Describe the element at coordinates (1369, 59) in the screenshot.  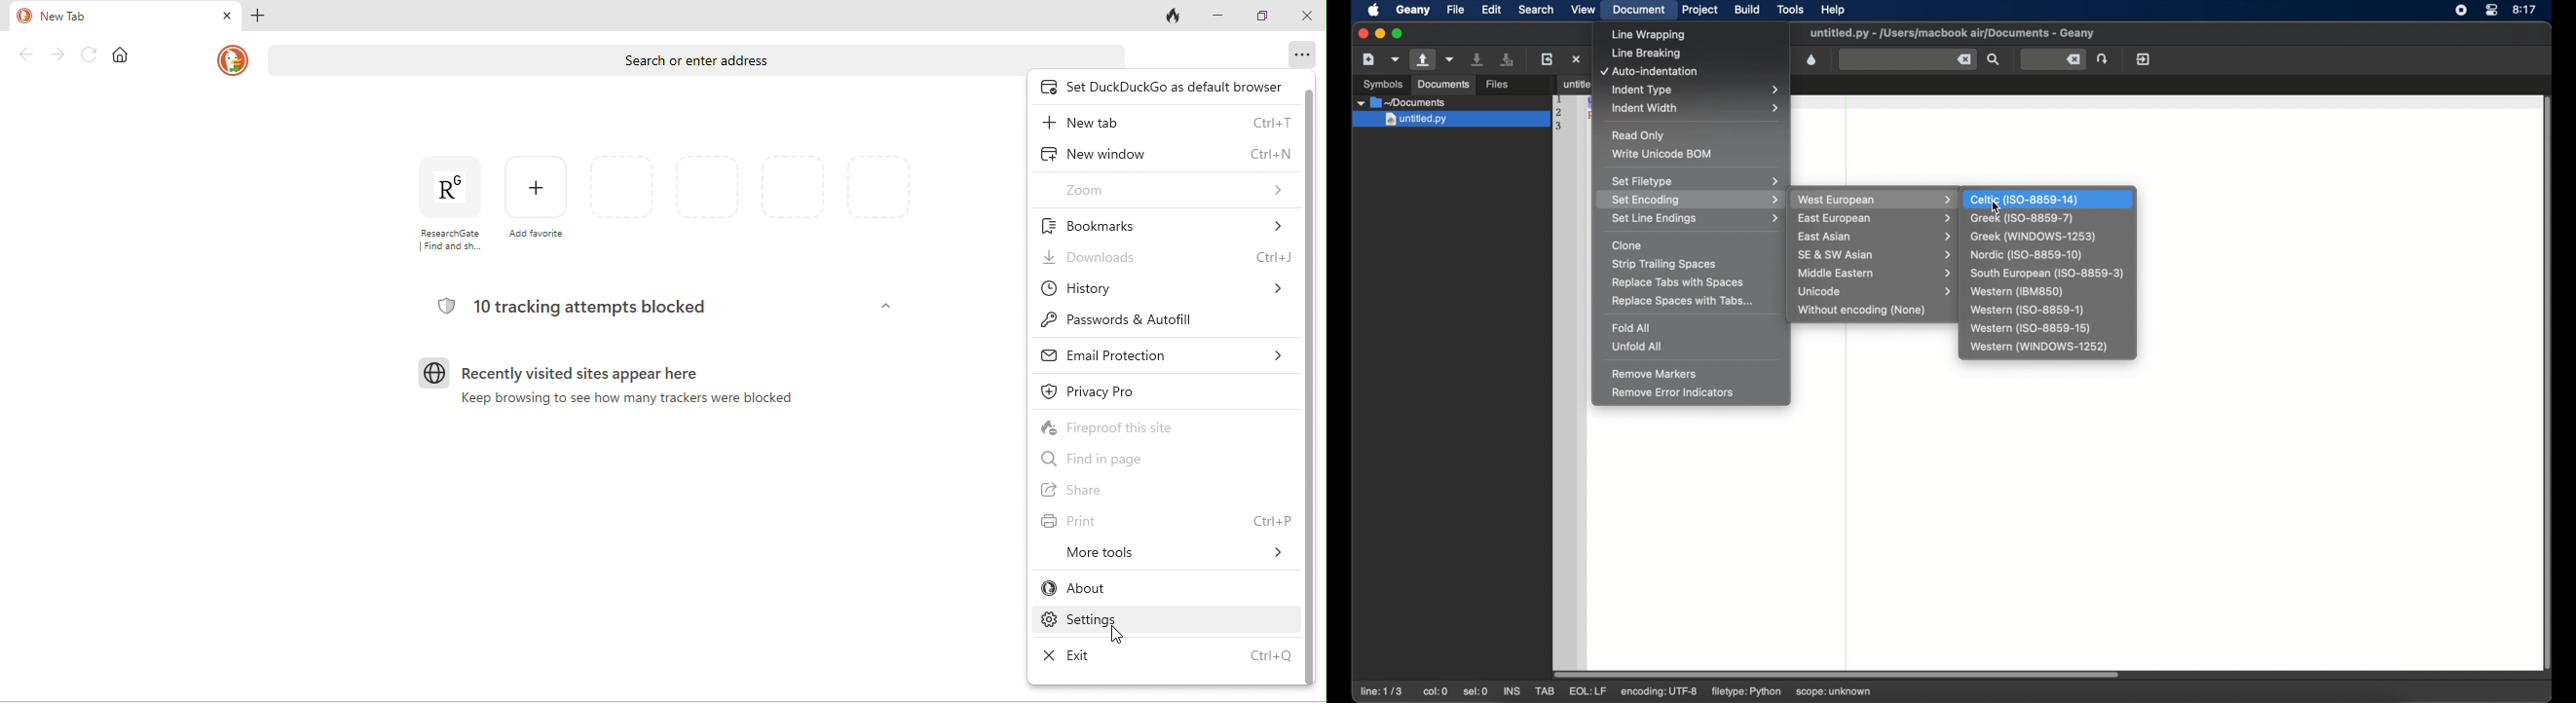
I see `create a new file` at that location.